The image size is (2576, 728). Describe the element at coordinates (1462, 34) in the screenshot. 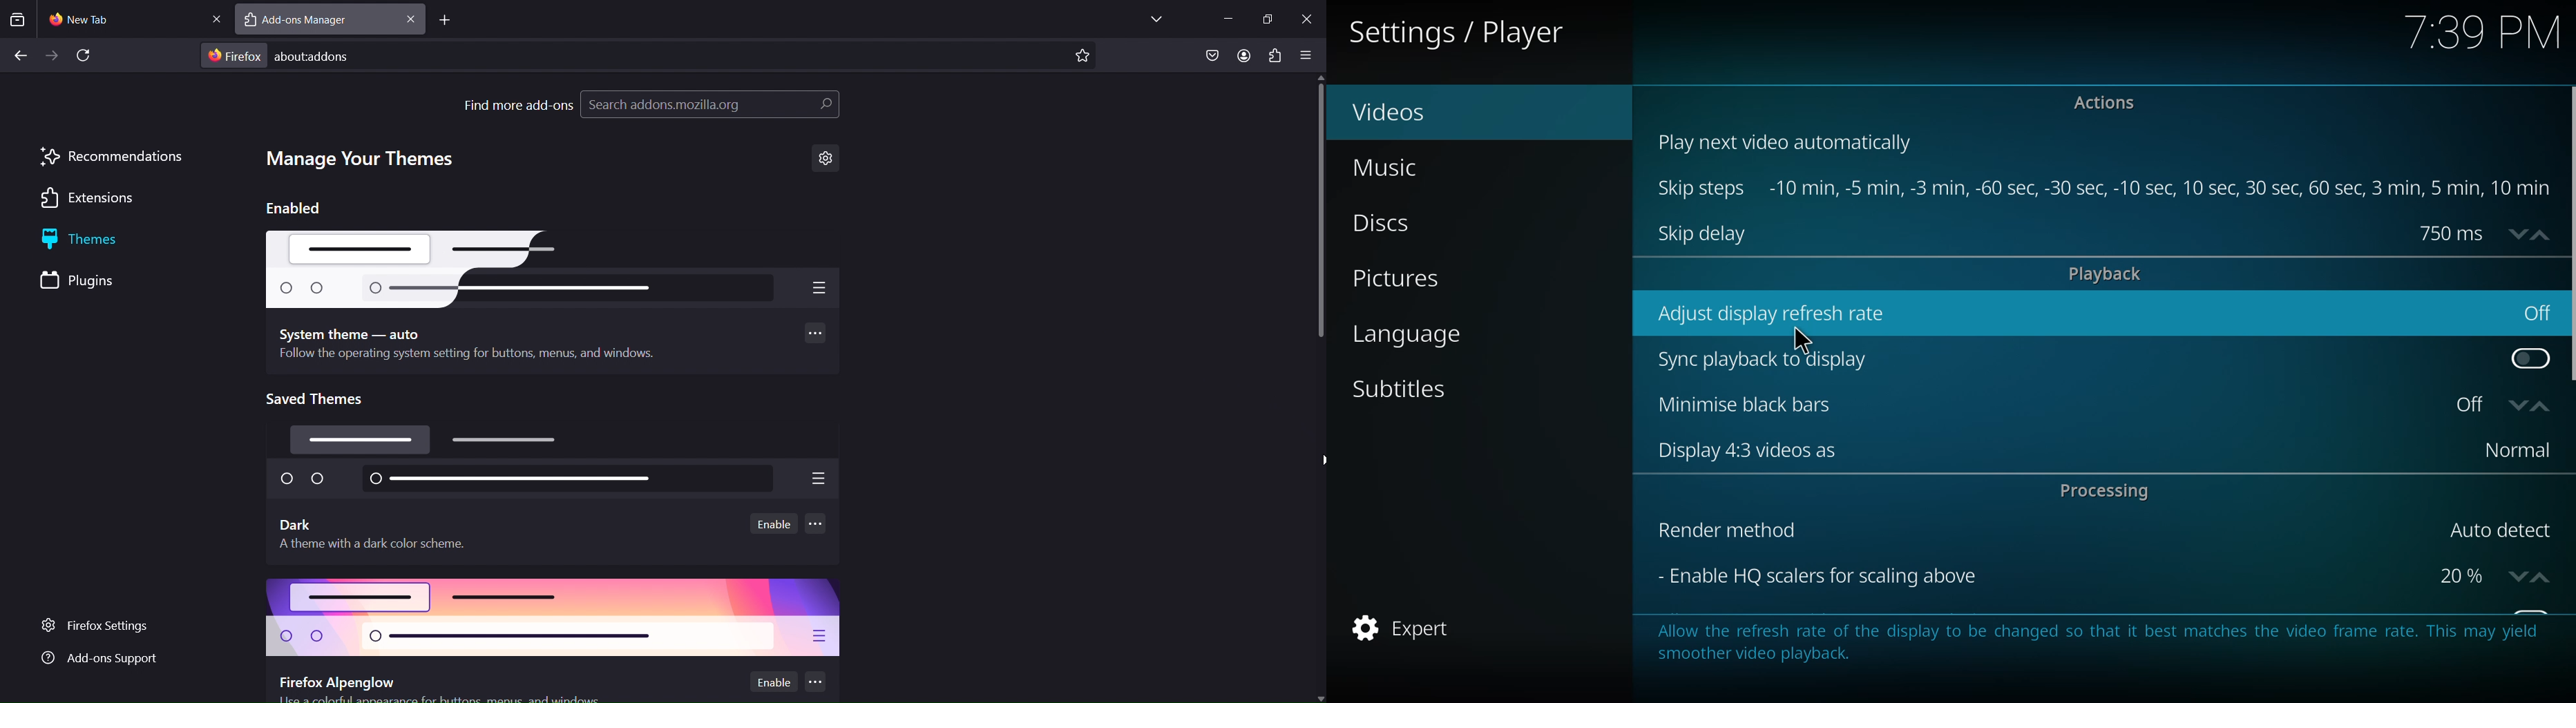

I see `player` at that location.